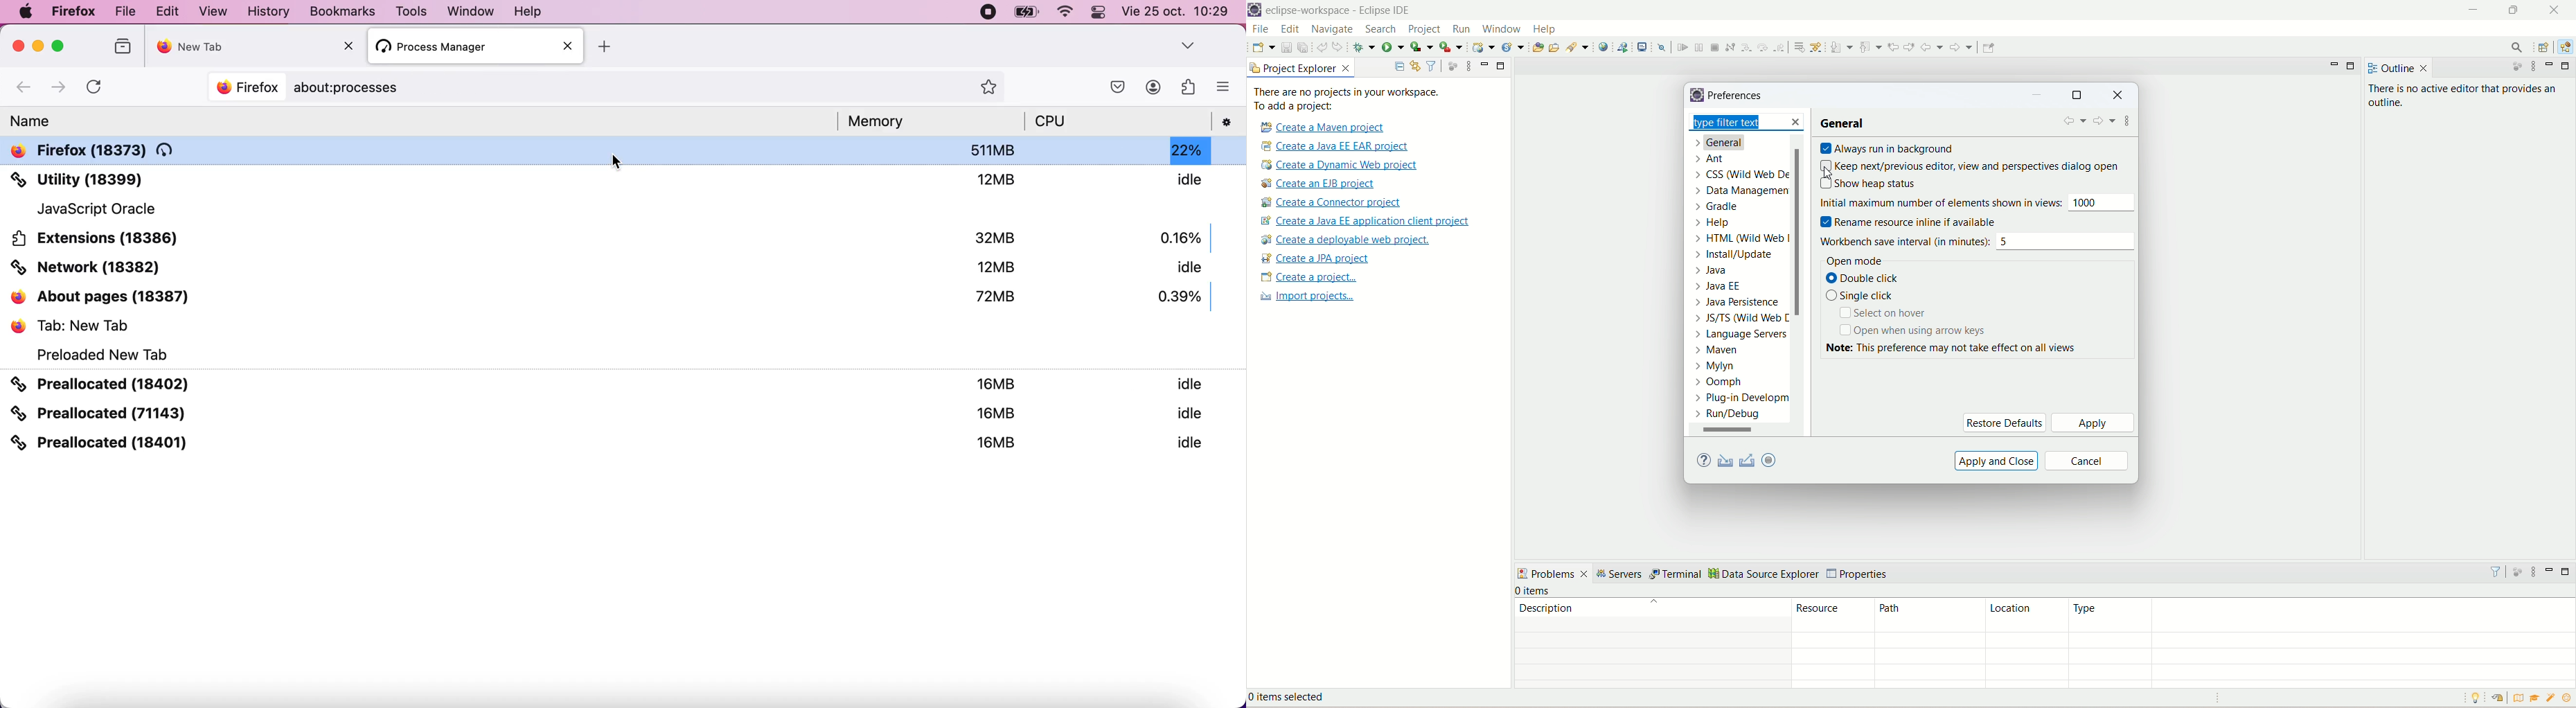  I want to click on run last tool, so click(1450, 47).